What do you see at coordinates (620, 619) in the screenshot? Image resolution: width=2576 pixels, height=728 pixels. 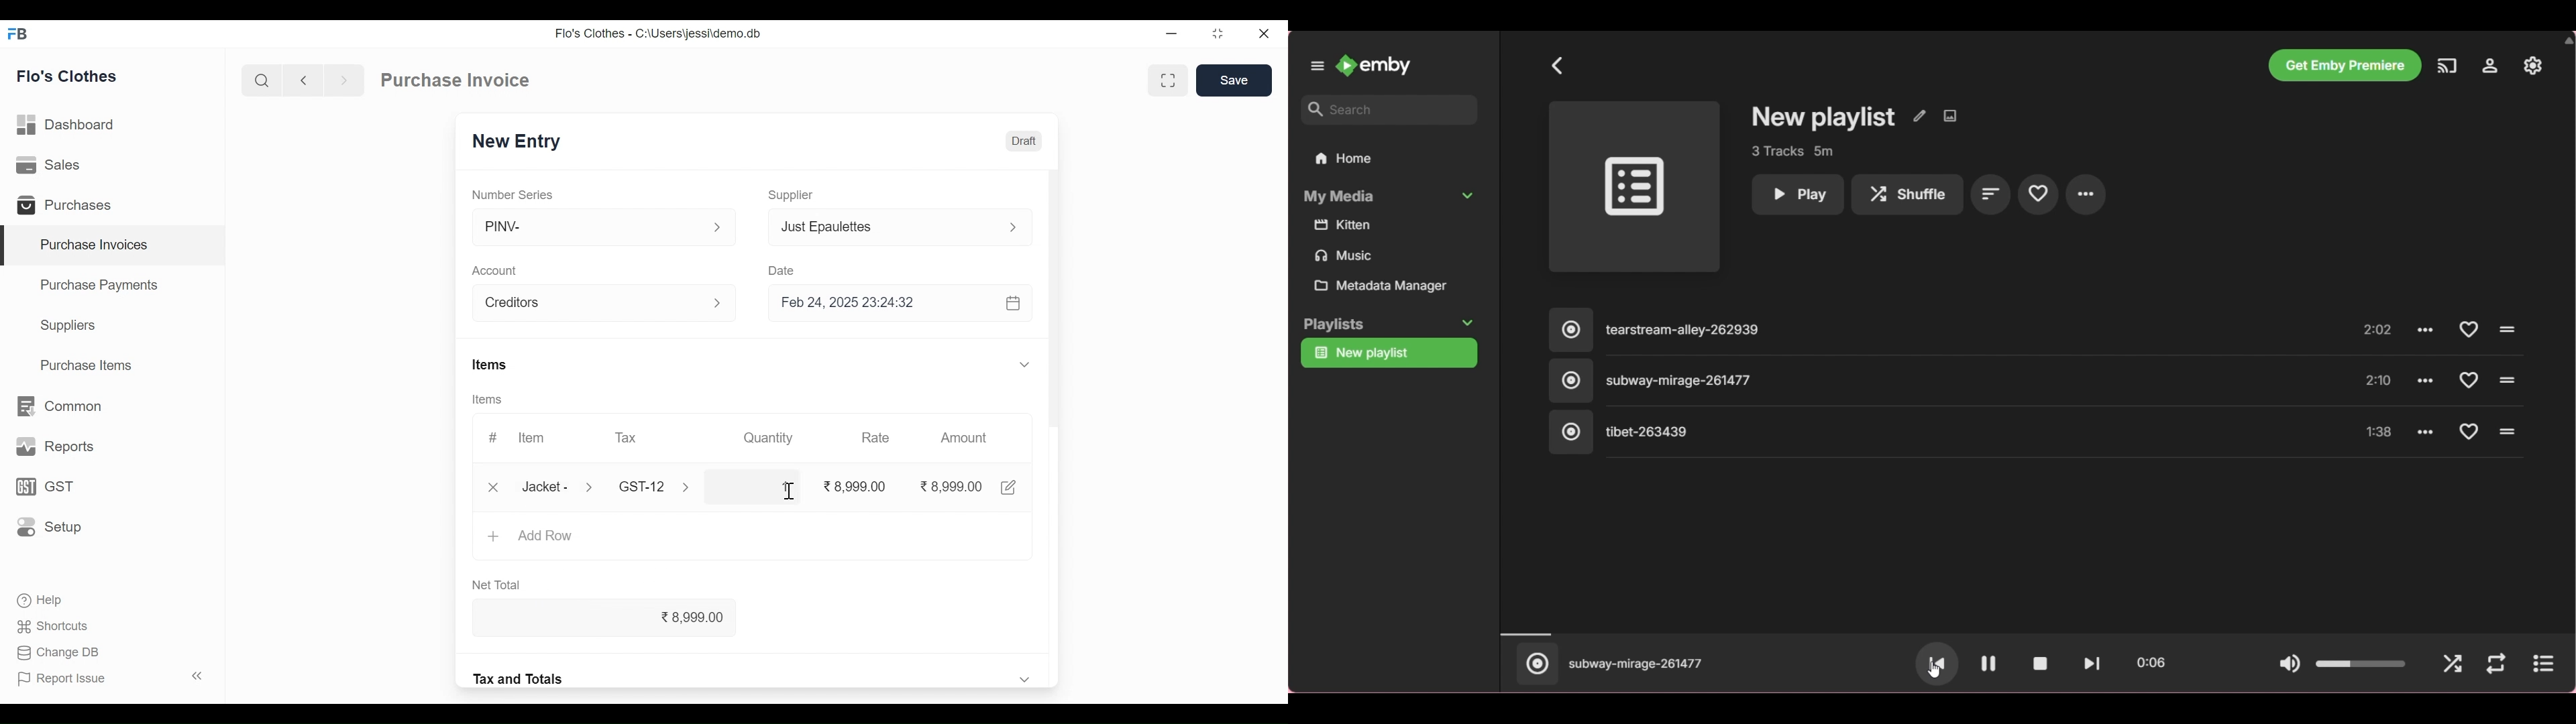 I see `8,999.00` at bounding box center [620, 619].